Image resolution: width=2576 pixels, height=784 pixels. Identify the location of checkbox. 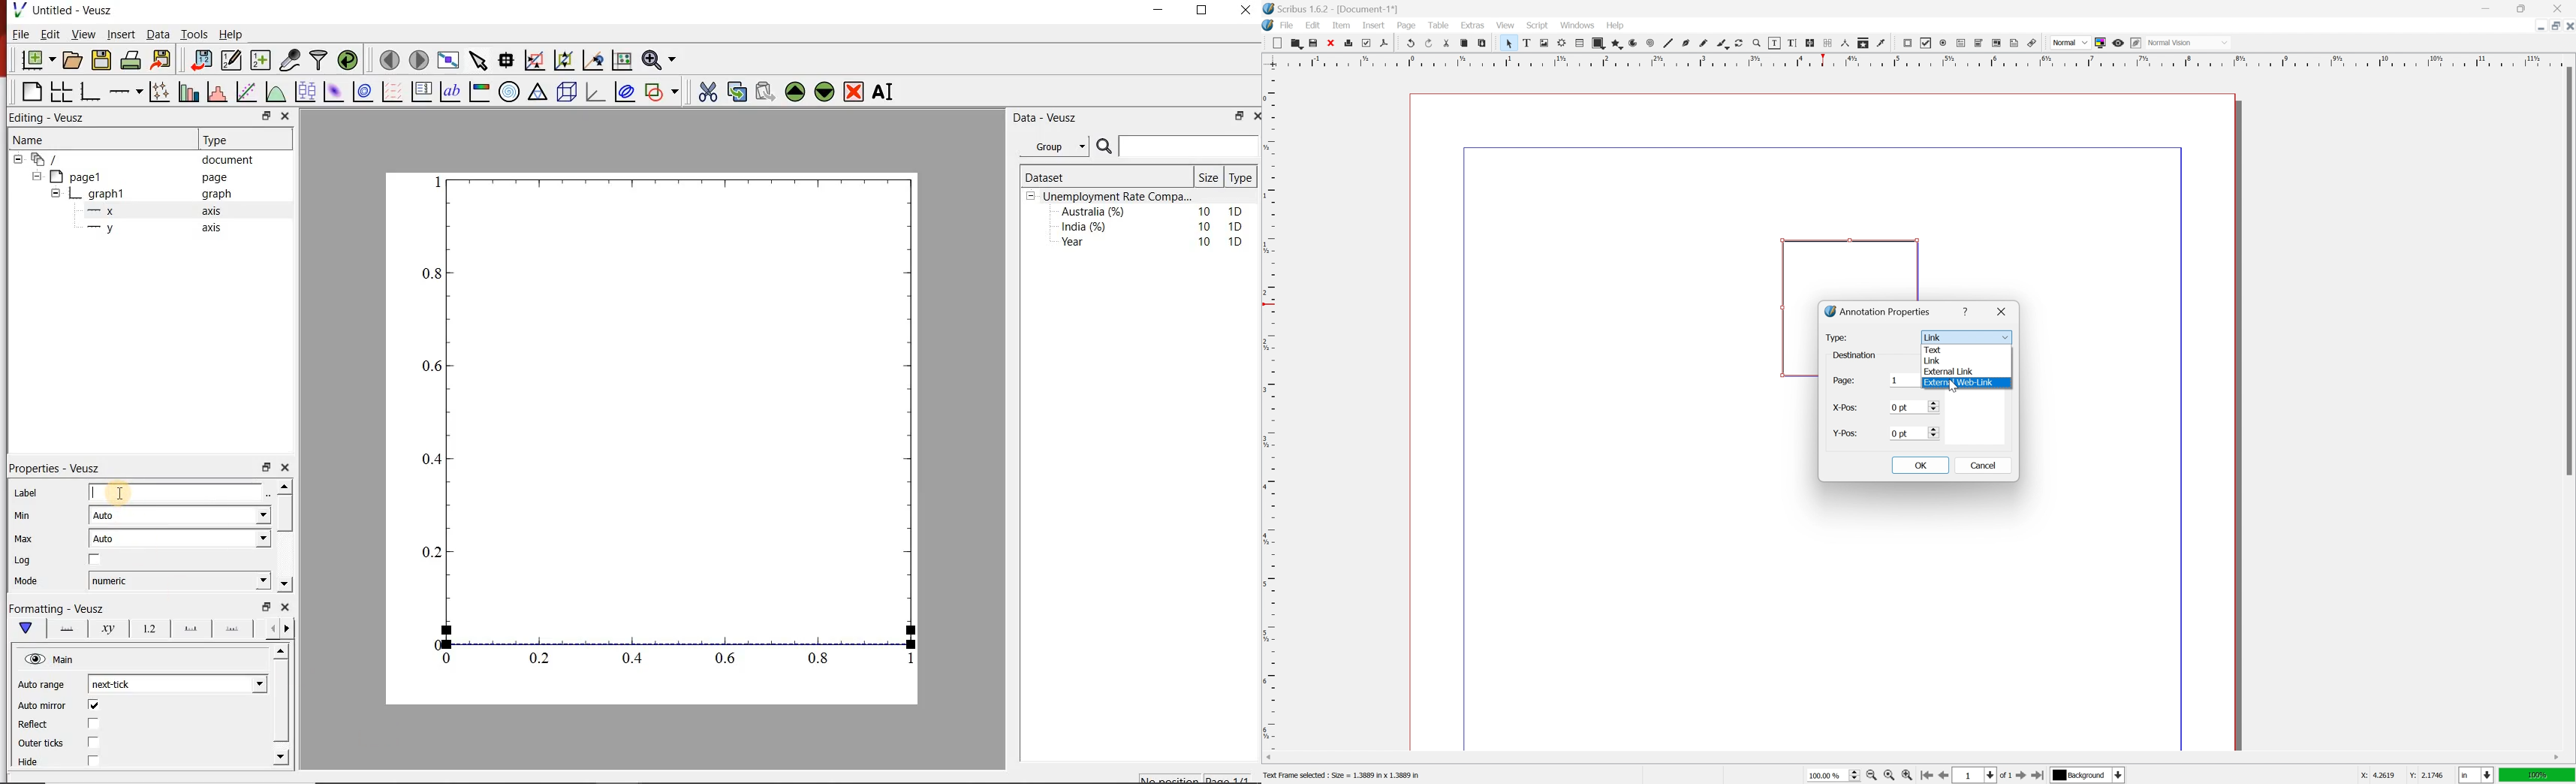
(95, 743).